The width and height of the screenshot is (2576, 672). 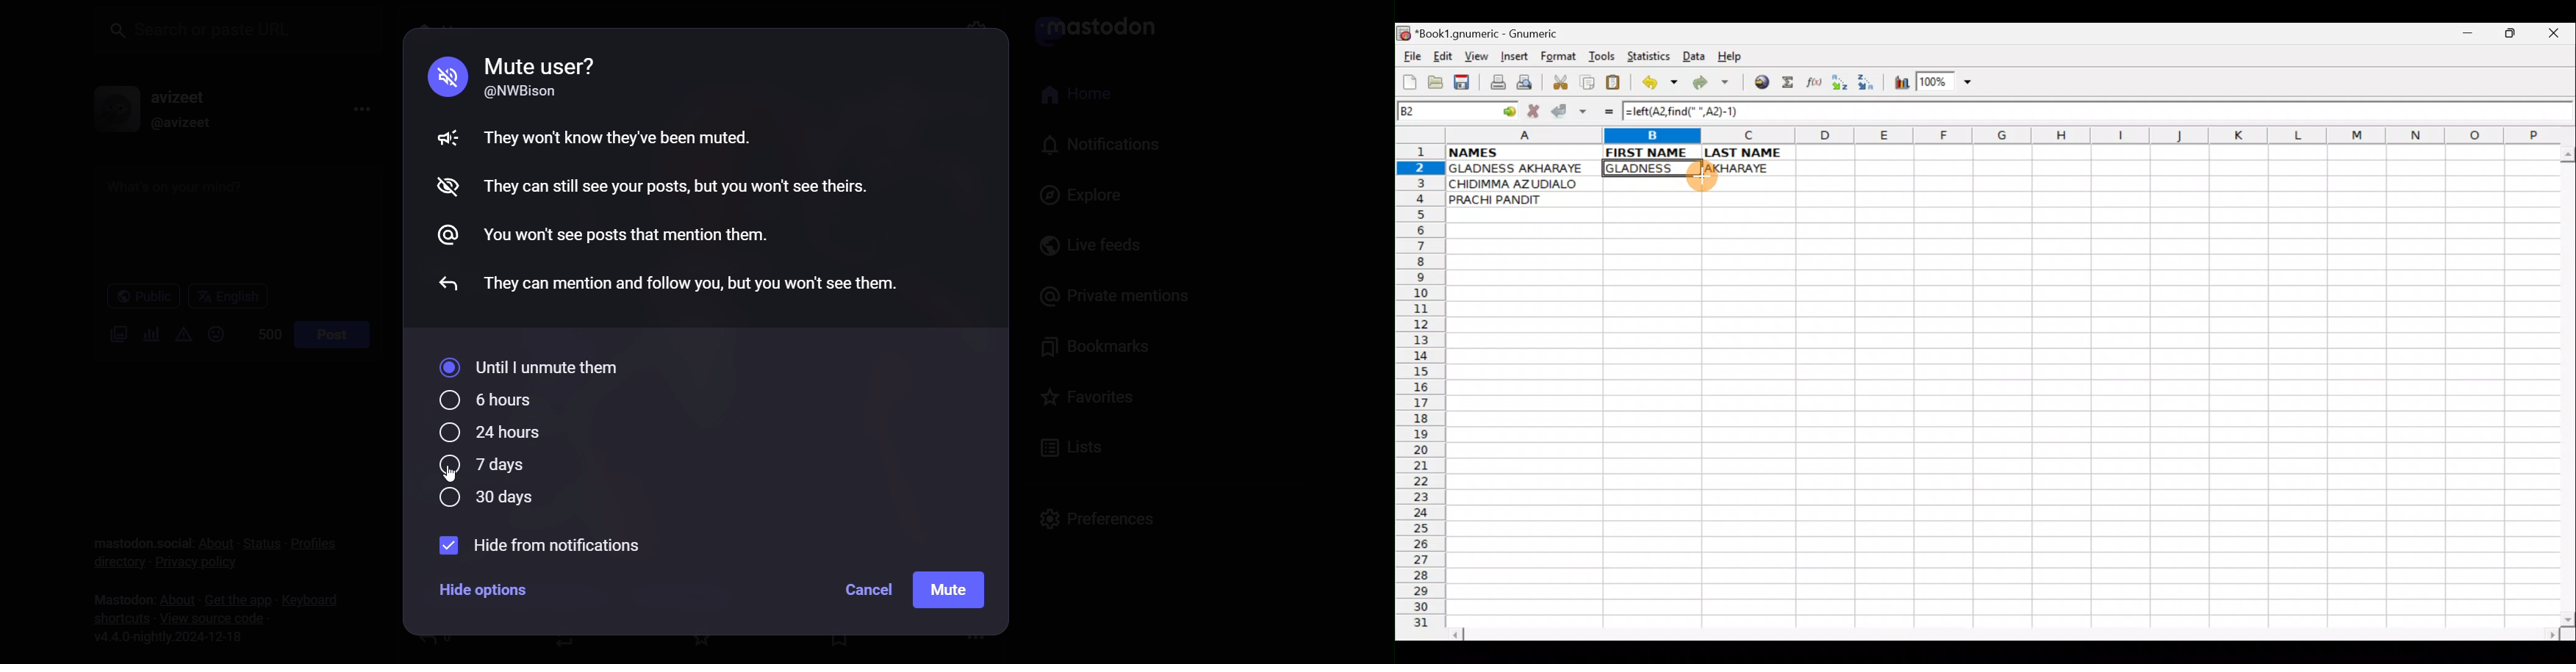 What do you see at coordinates (1816, 85) in the screenshot?
I see `Edit function in the current cell` at bounding box center [1816, 85].